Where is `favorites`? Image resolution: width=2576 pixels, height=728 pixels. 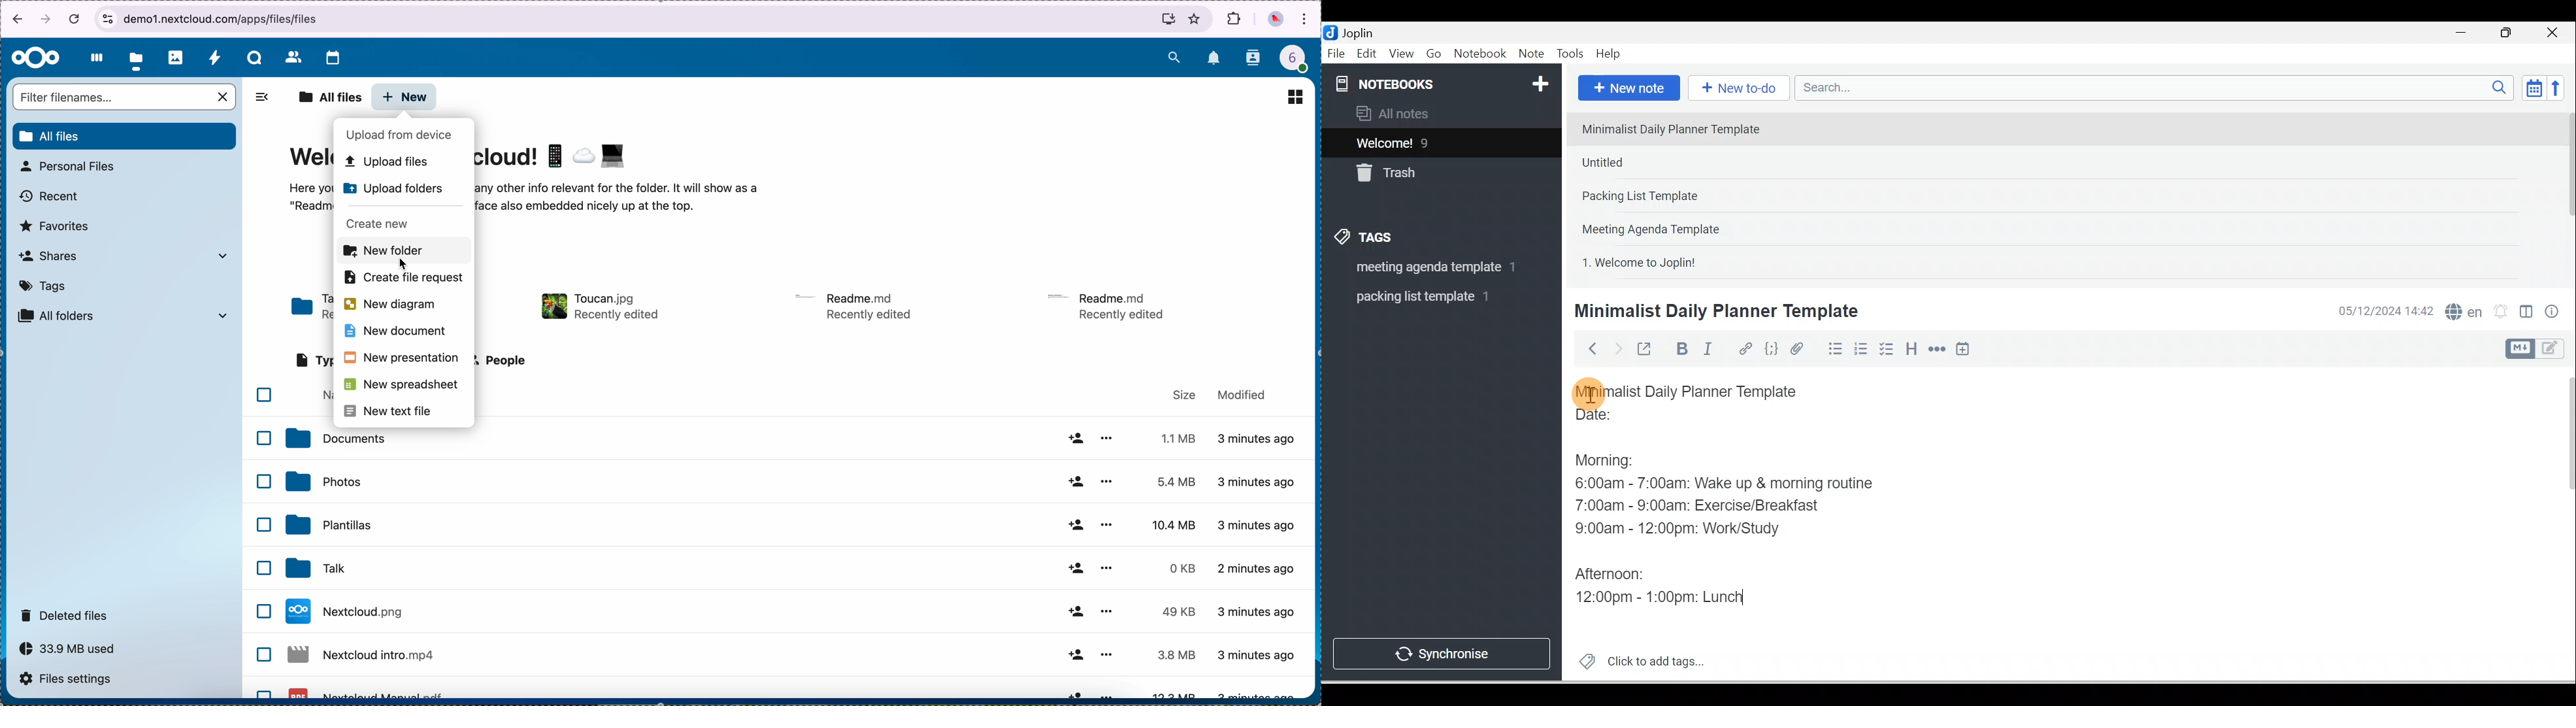 favorites is located at coordinates (55, 226).